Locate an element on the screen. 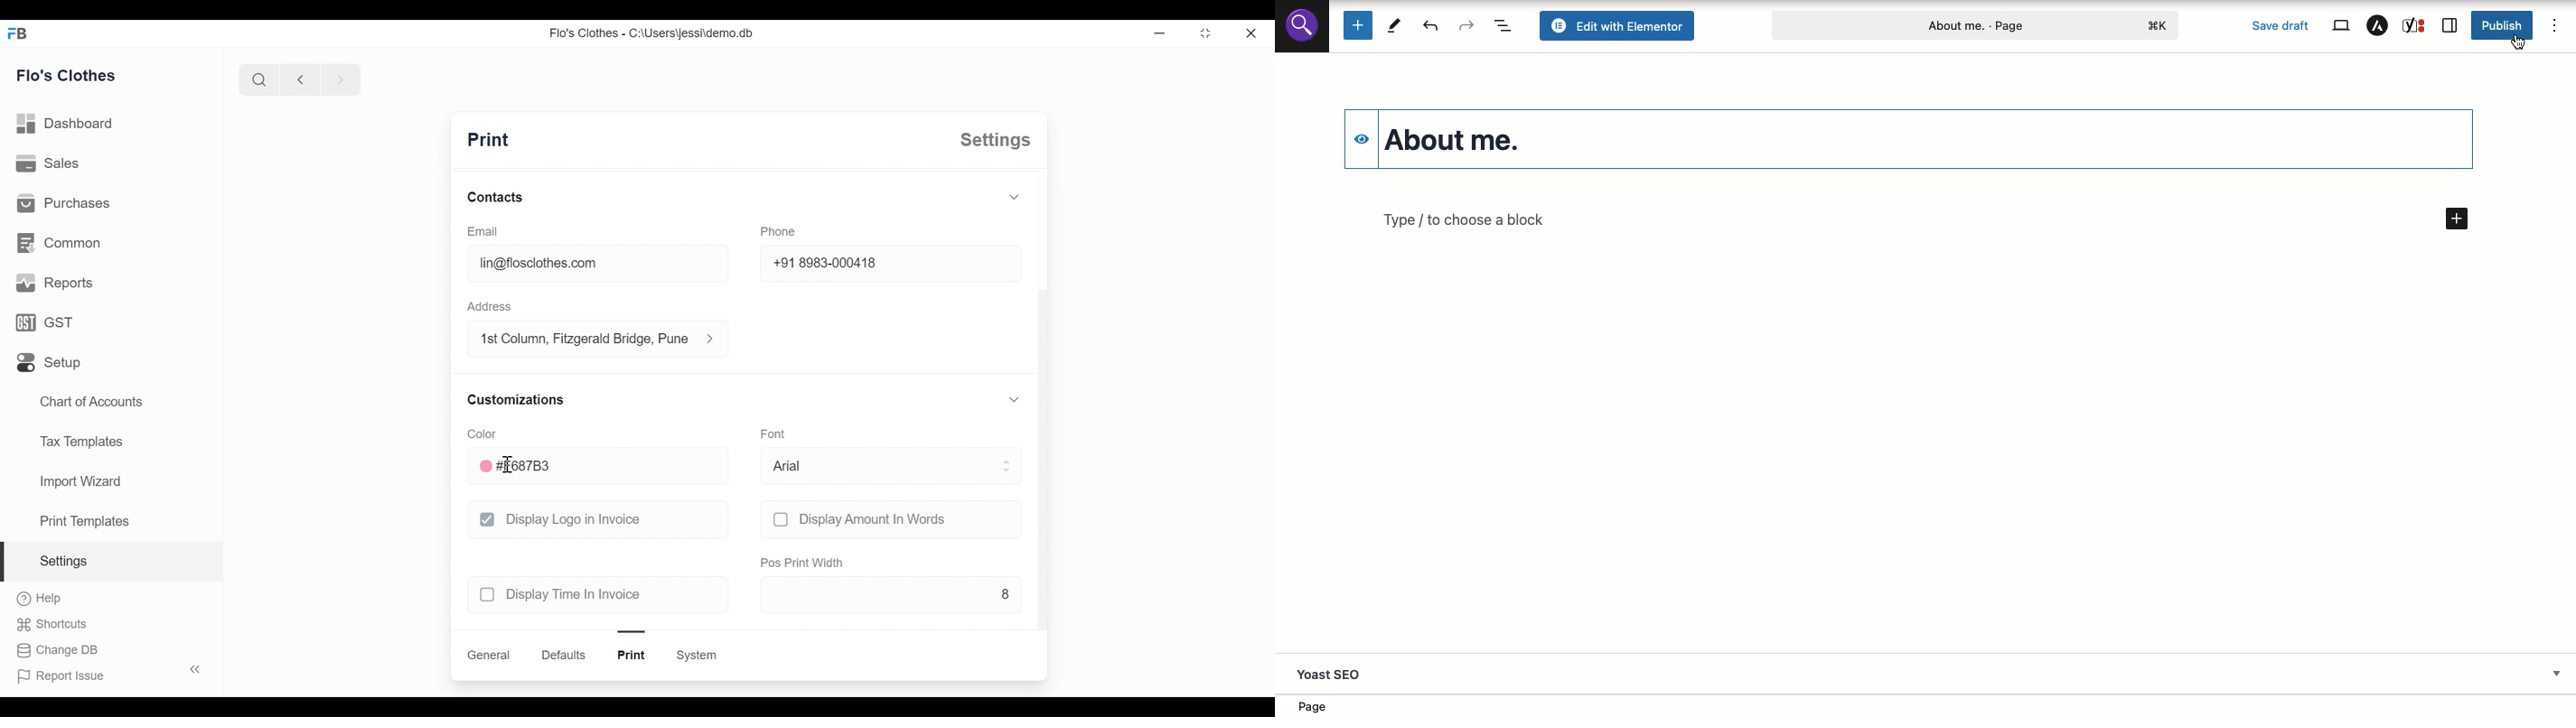  settings is located at coordinates (62, 561).